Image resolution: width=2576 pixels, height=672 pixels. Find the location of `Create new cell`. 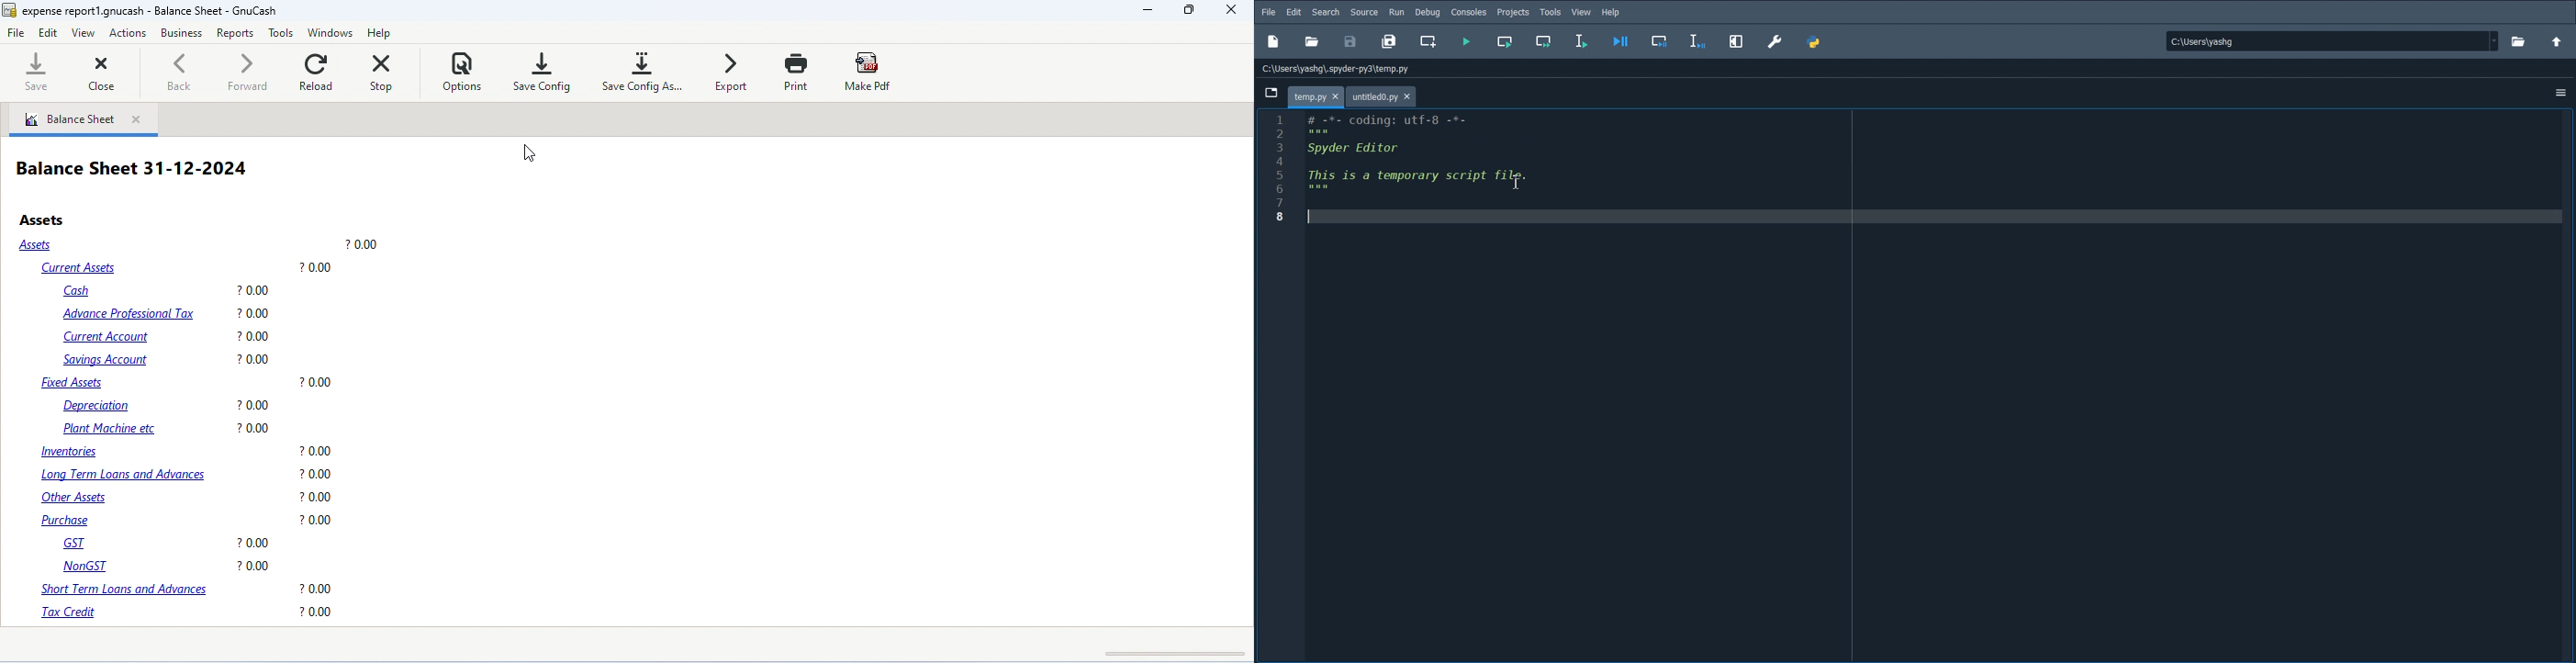

Create new cell is located at coordinates (1427, 41).